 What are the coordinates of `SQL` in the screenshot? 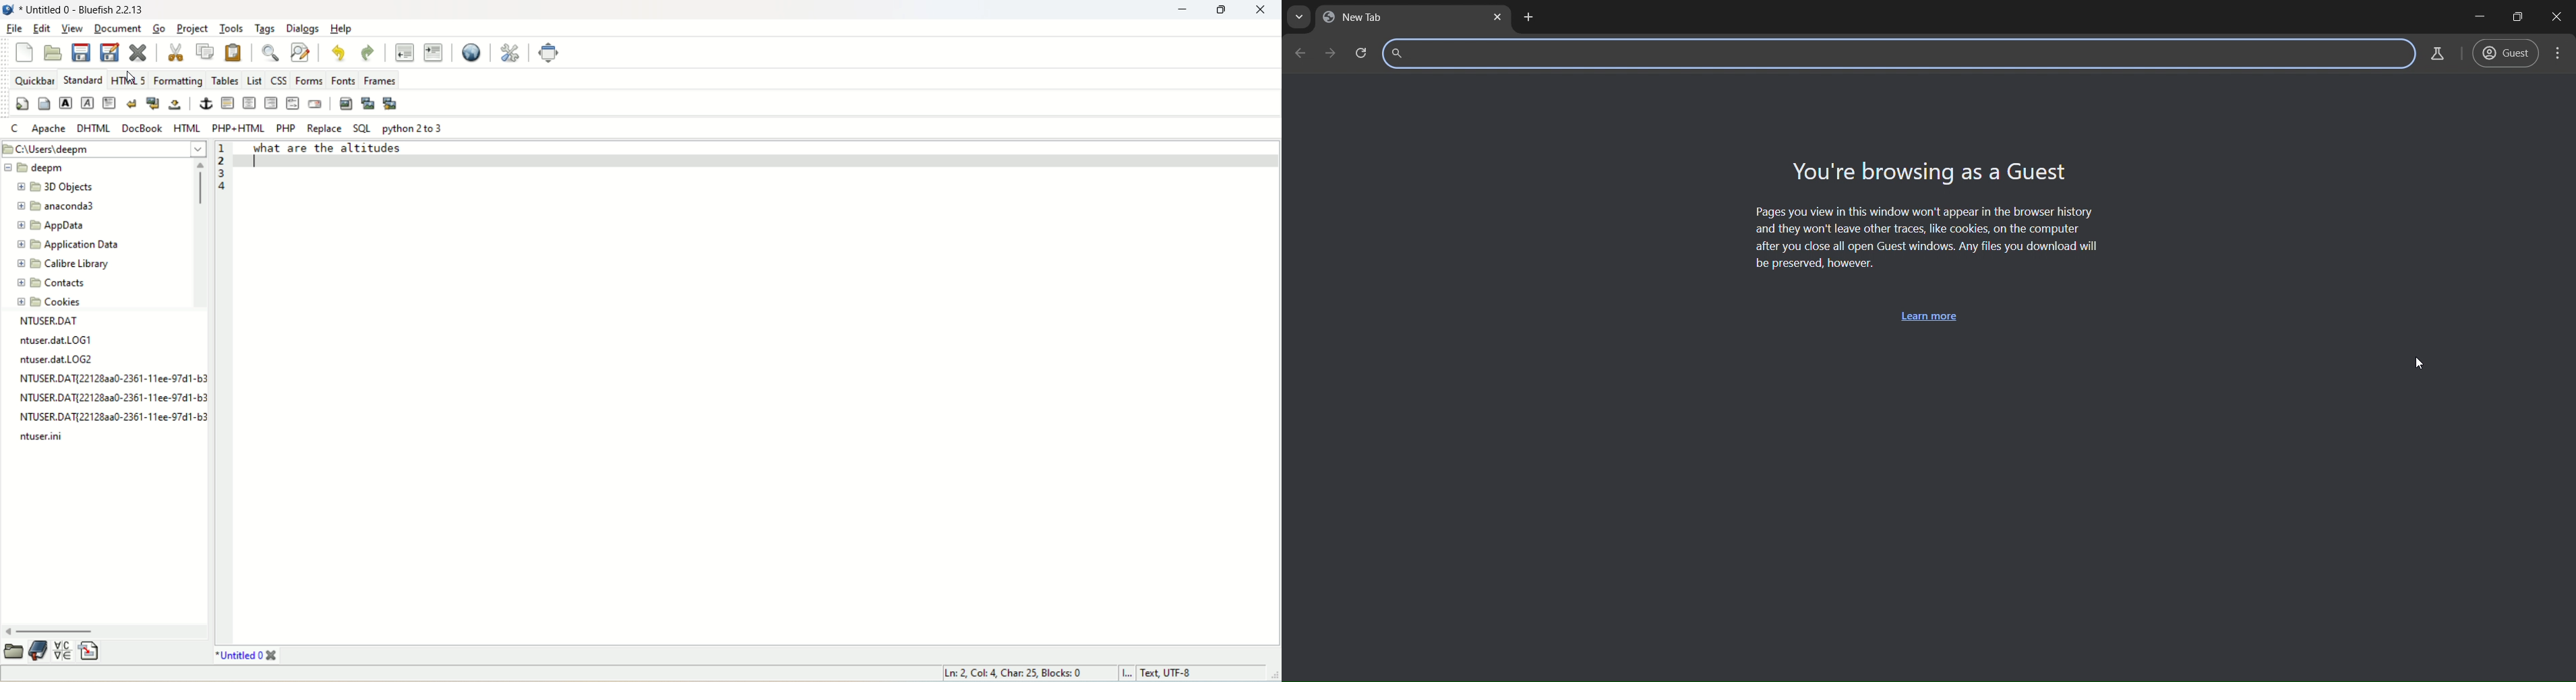 It's located at (361, 127).